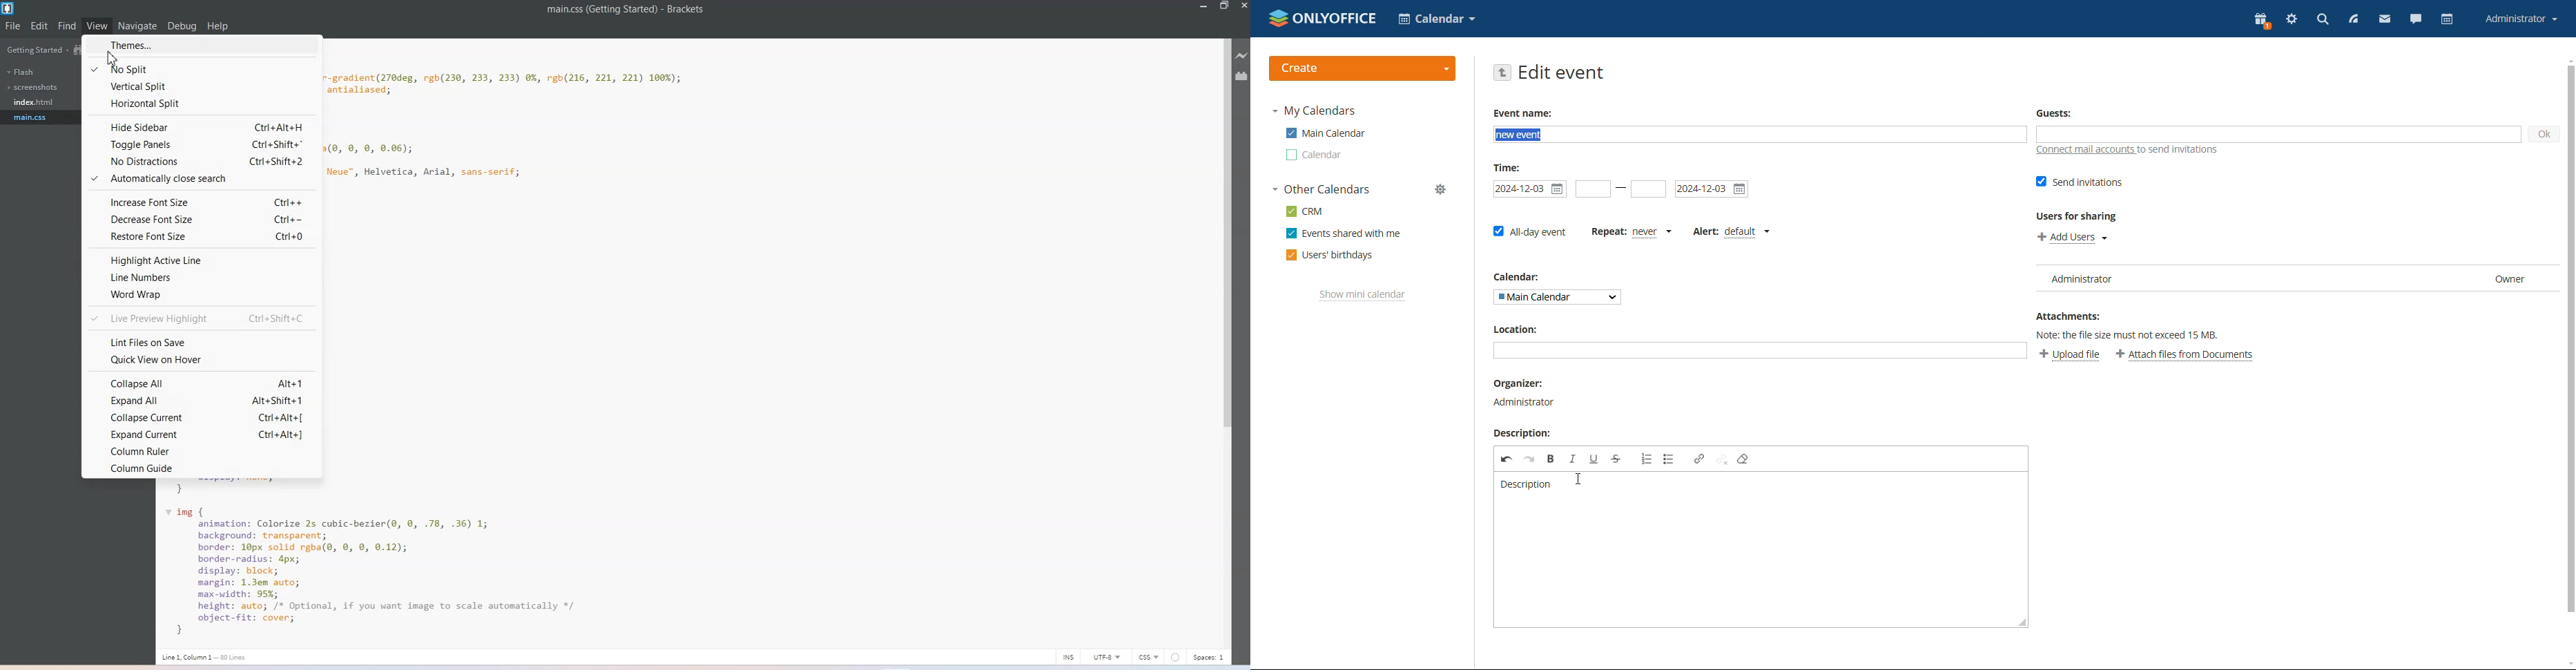  What do you see at coordinates (202, 359) in the screenshot?
I see `Quick view one Hover` at bounding box center [202, 359].